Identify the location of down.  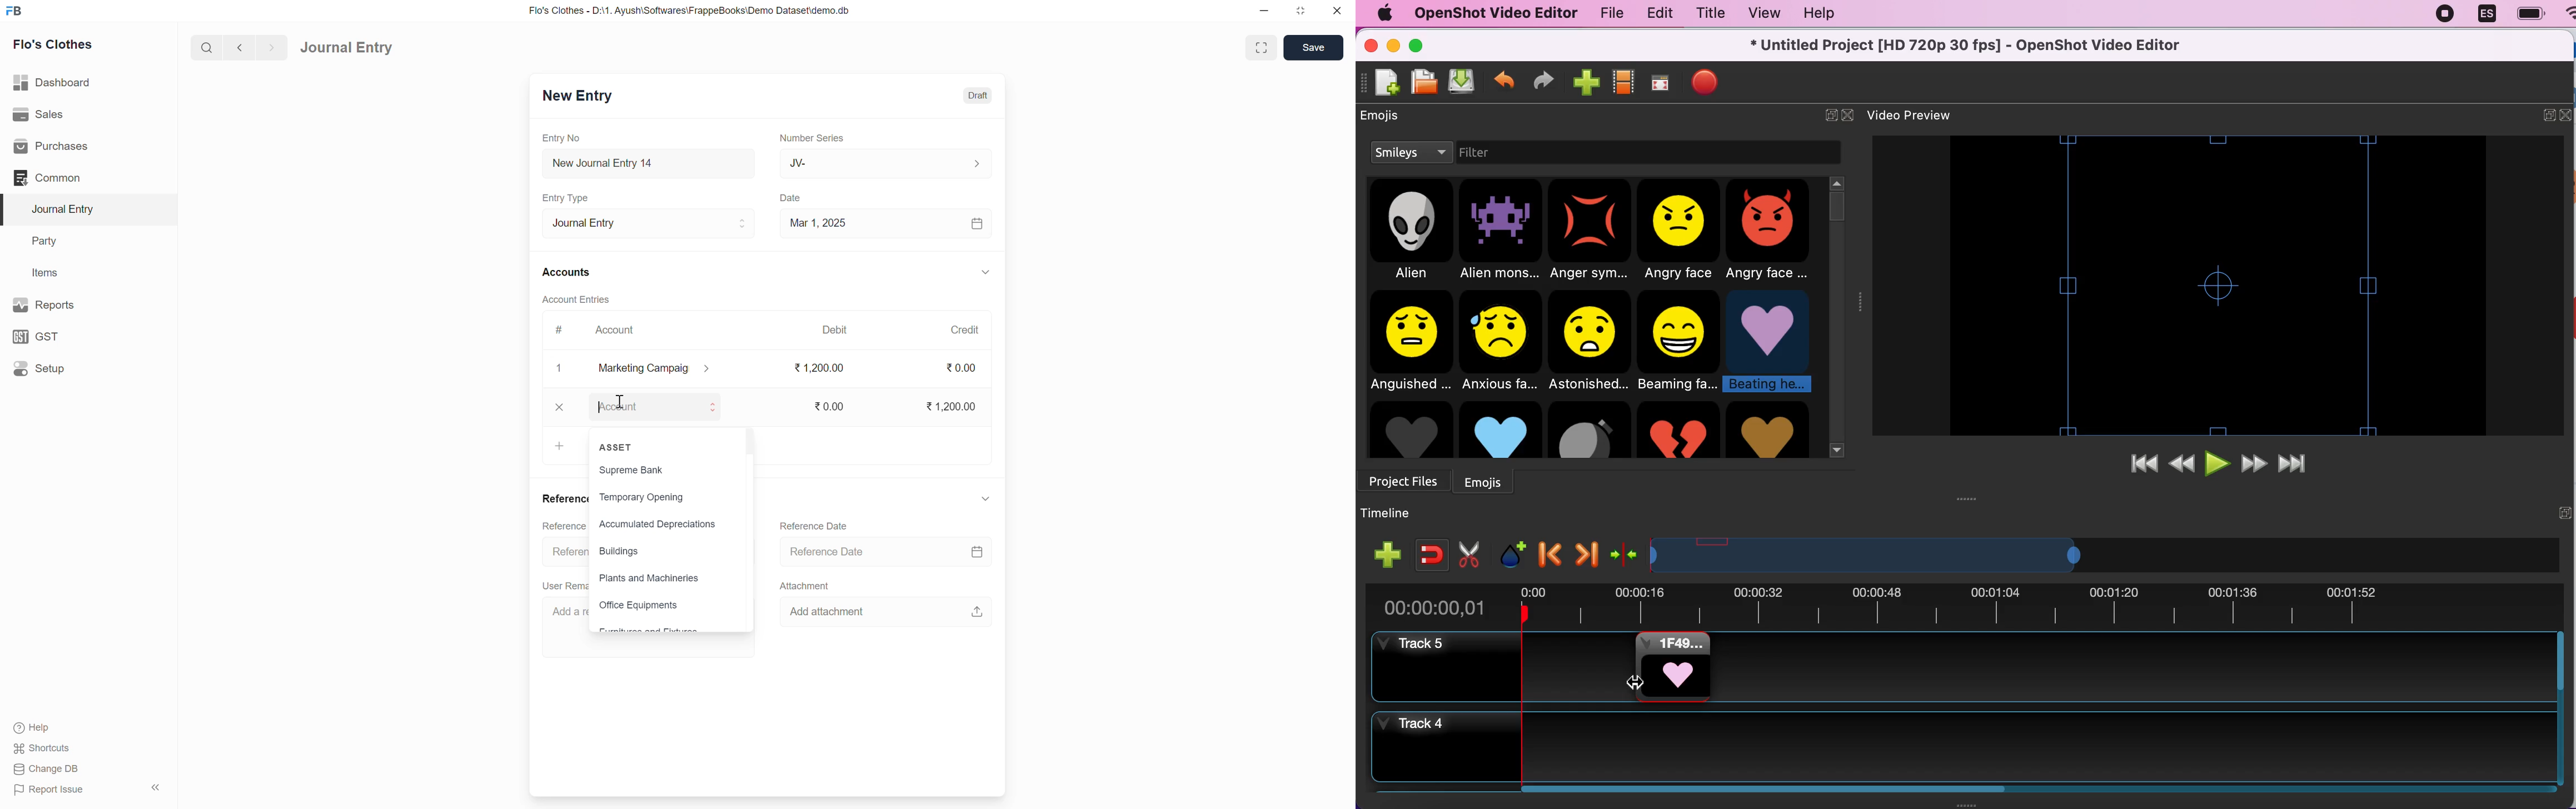
(984, 274).